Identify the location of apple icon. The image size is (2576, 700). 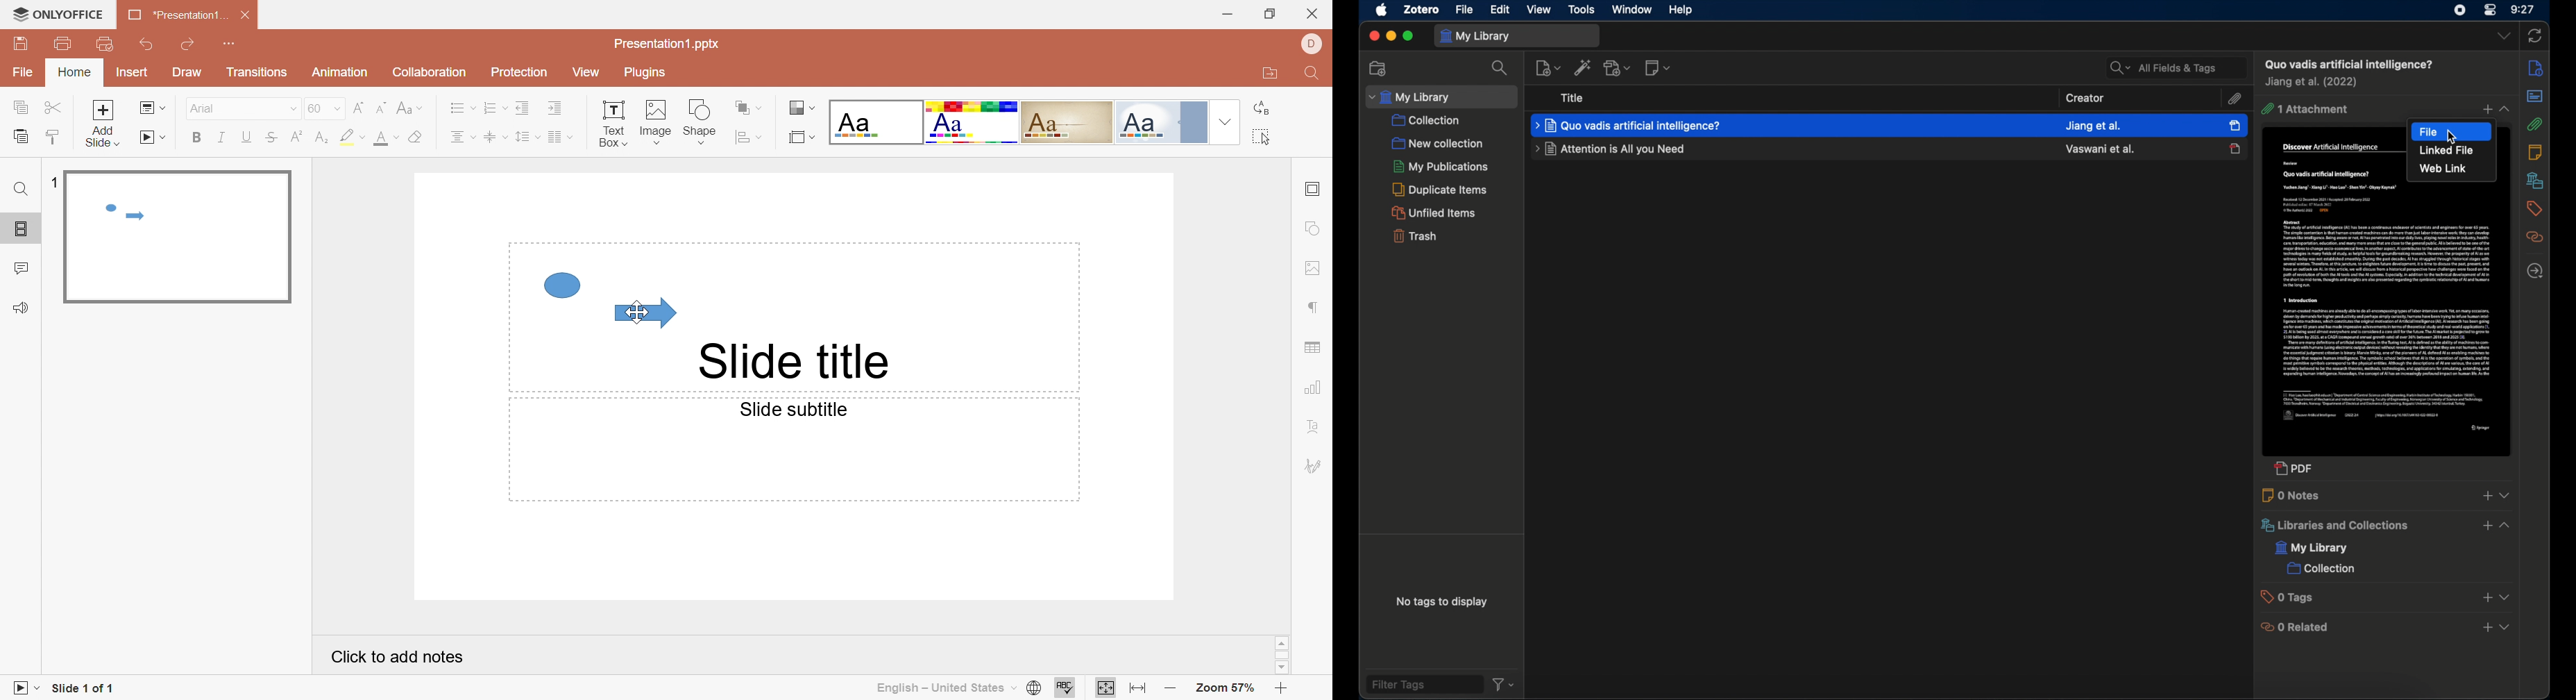
(1382, 10).